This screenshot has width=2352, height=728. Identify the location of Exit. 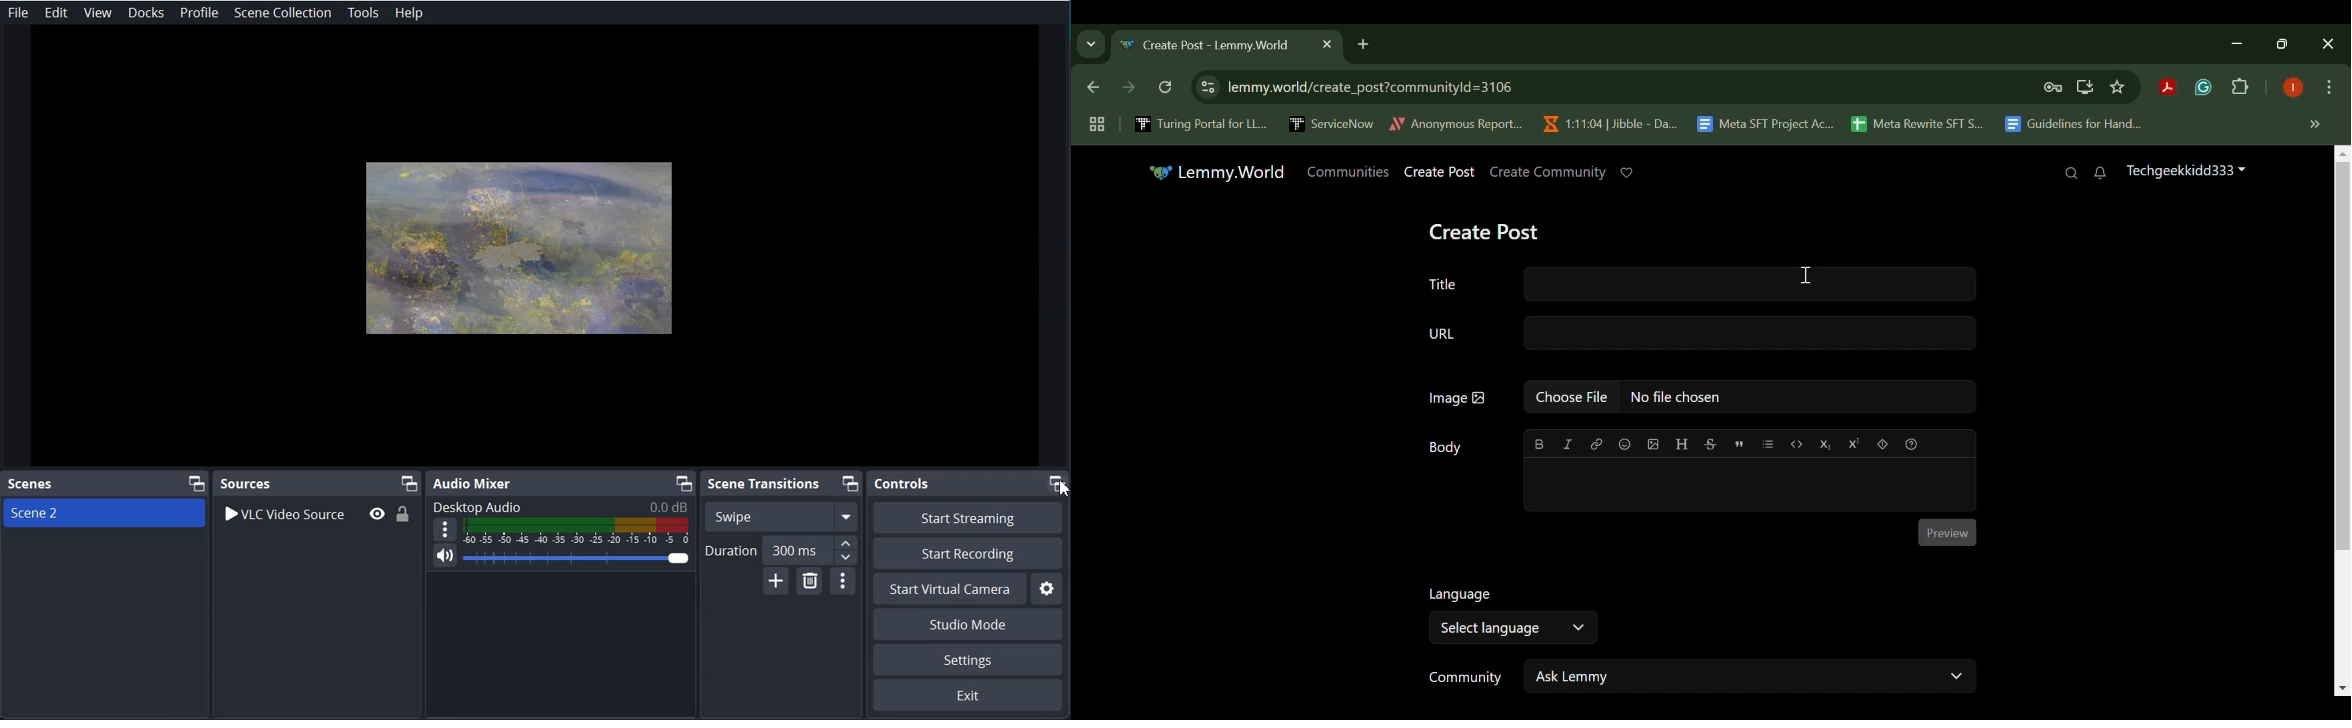
(966, 696).